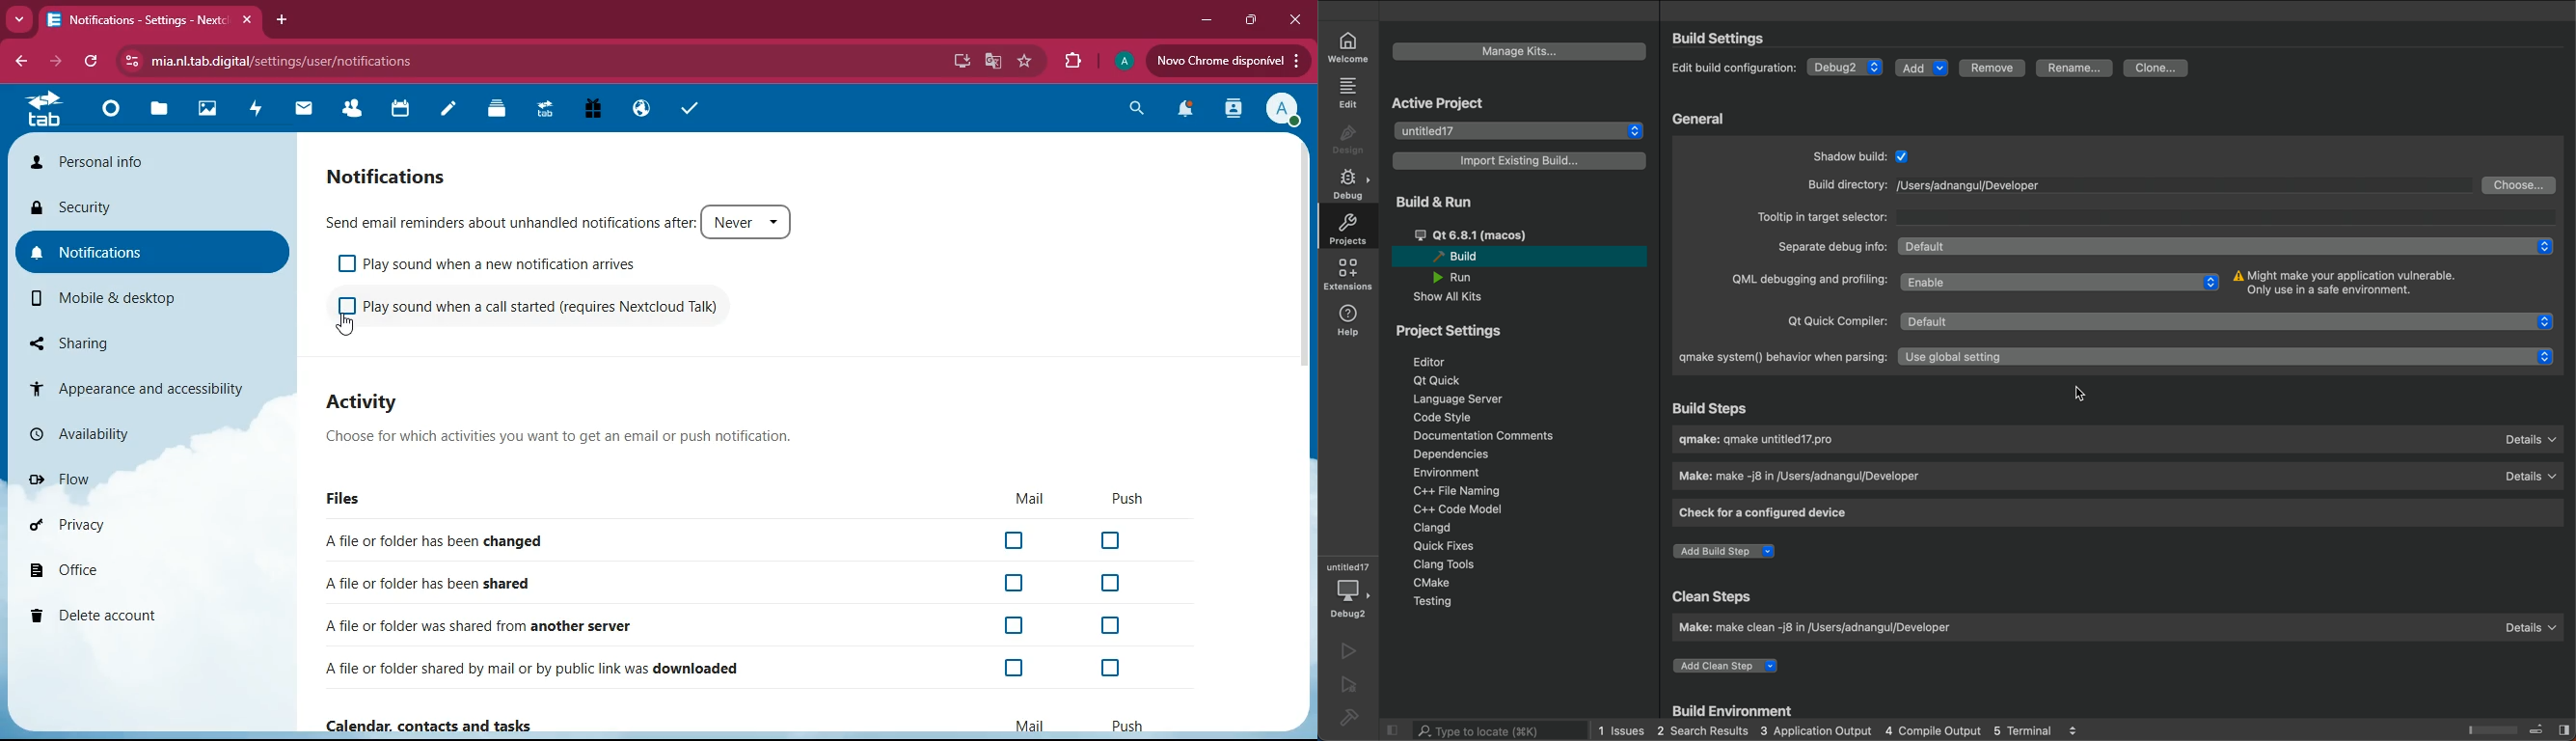 The height and width of the screenshot is (756, 2576). Describe the element at coordinates (2535, 630) in the screenshot. I see `details` at that location.